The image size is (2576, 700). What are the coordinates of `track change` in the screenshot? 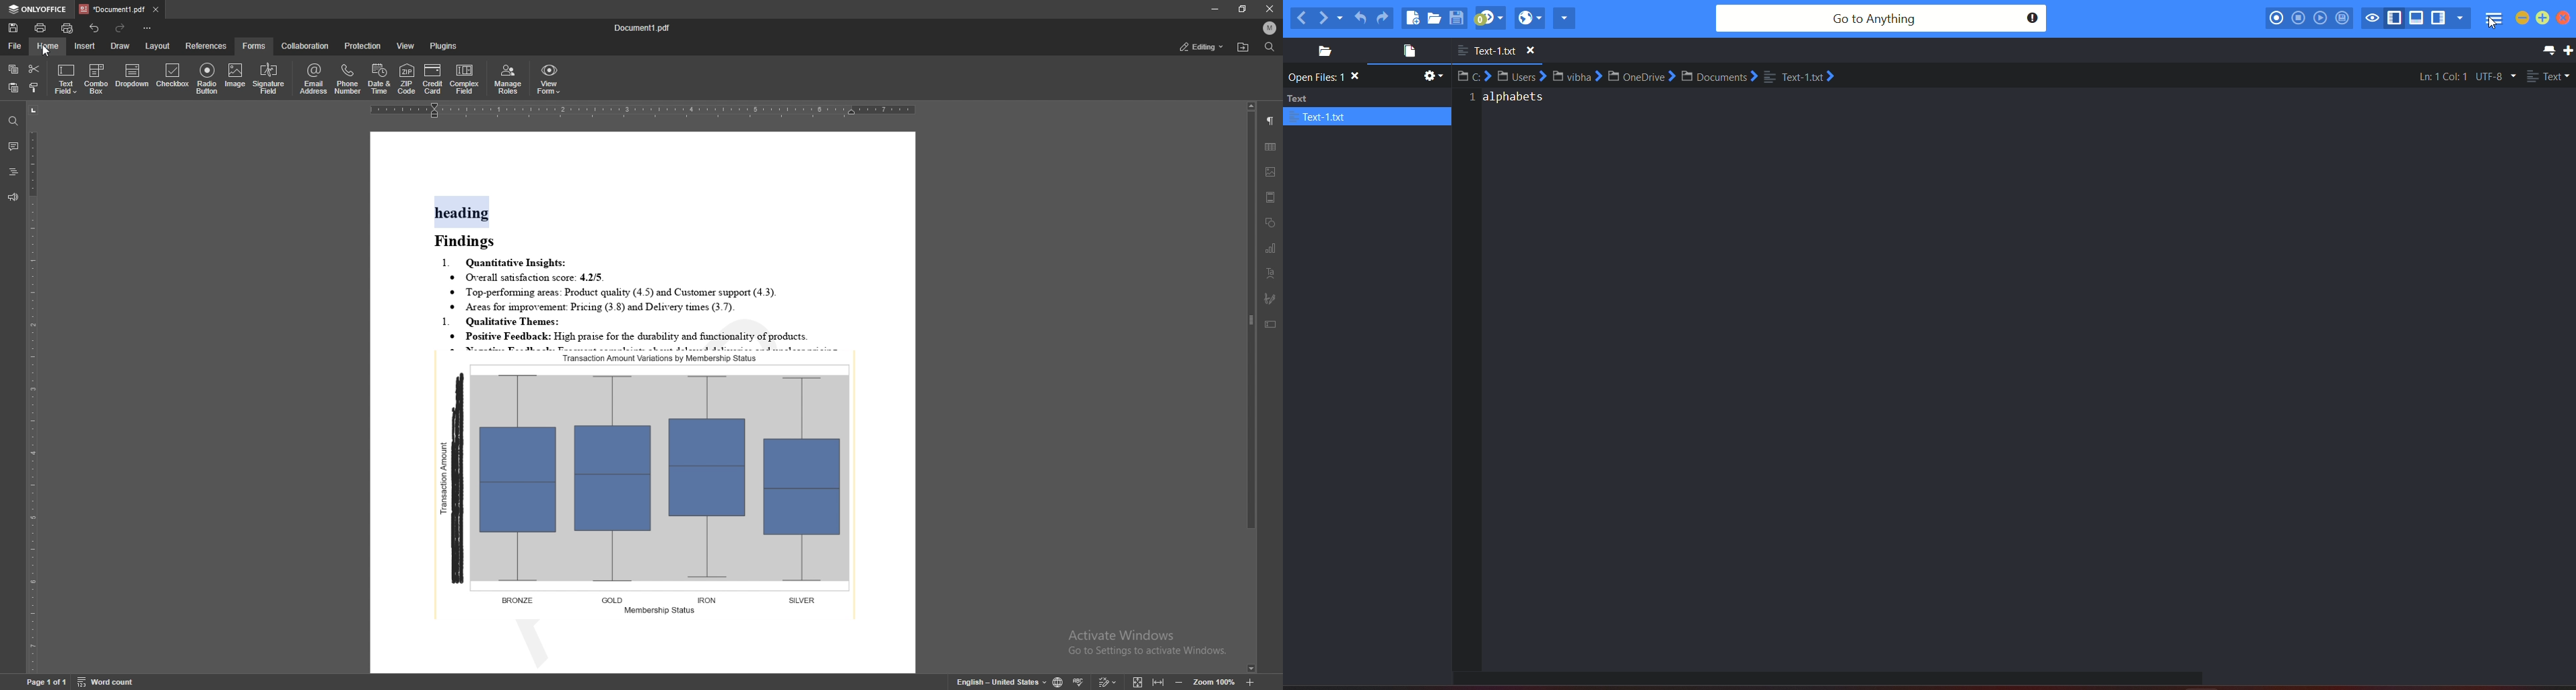 It's located at (1107, 681).